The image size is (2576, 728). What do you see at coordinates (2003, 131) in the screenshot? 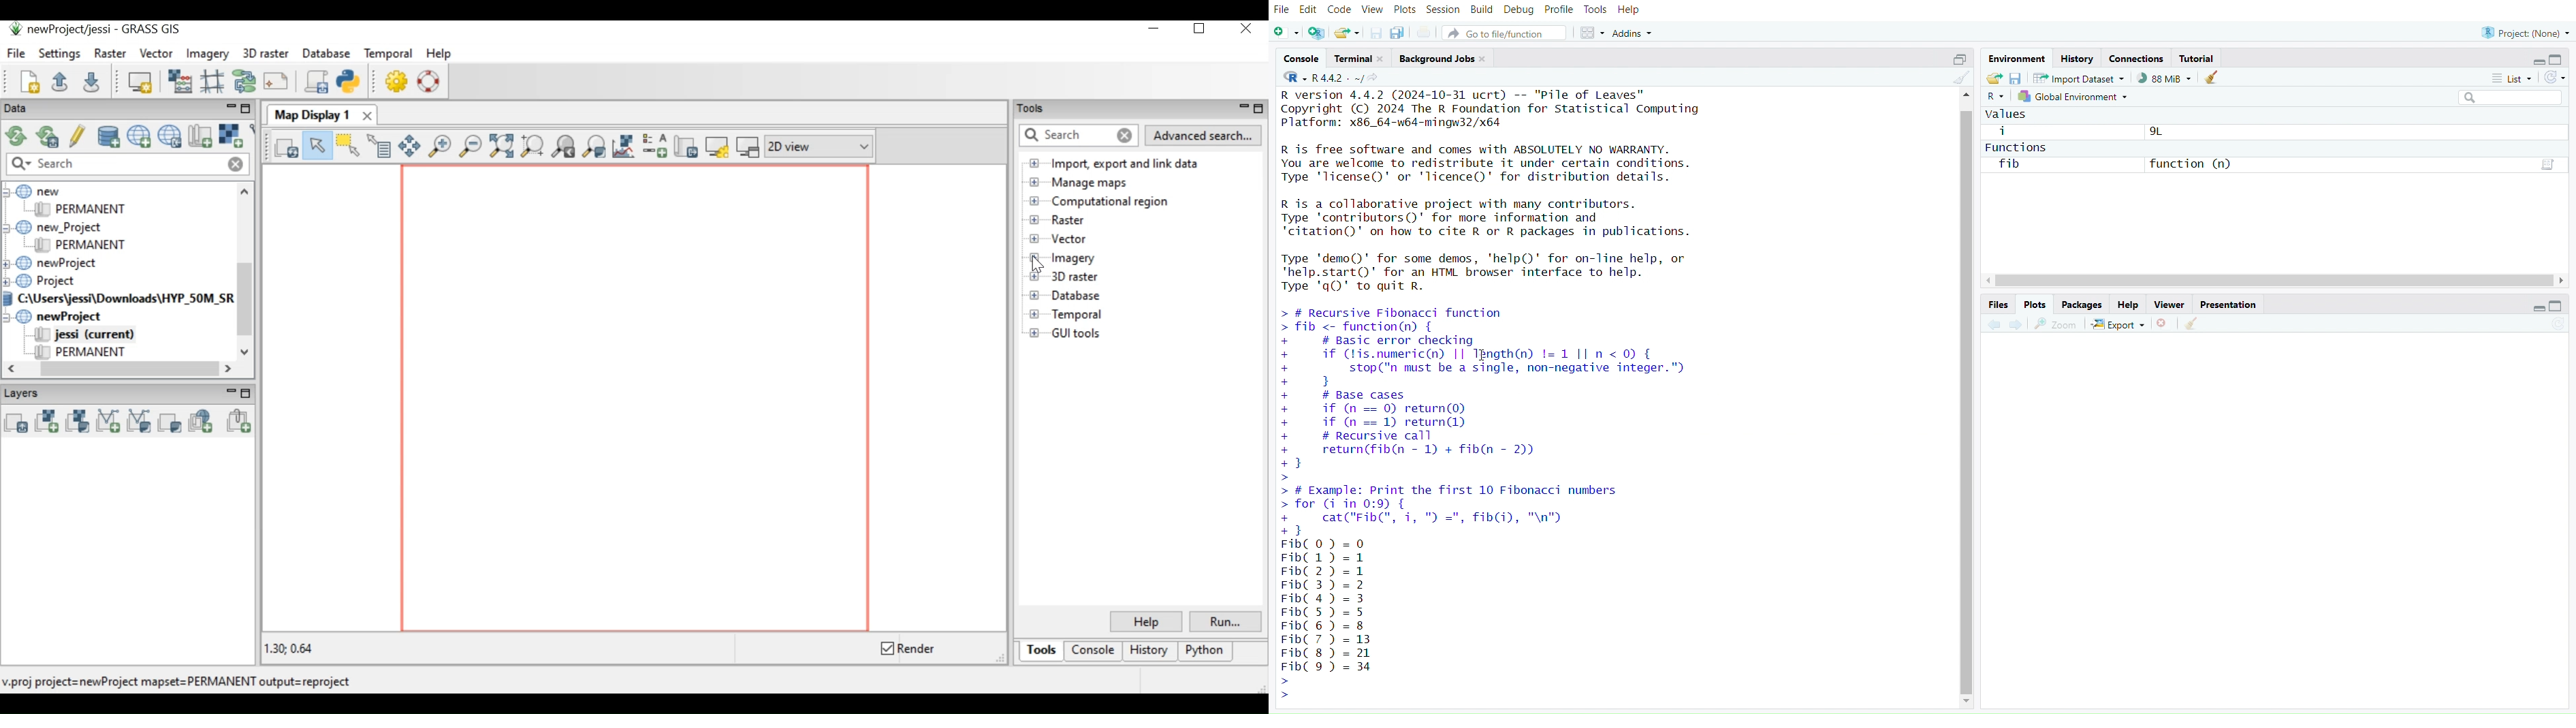
I see `i` at bounding box center [2003, 131].